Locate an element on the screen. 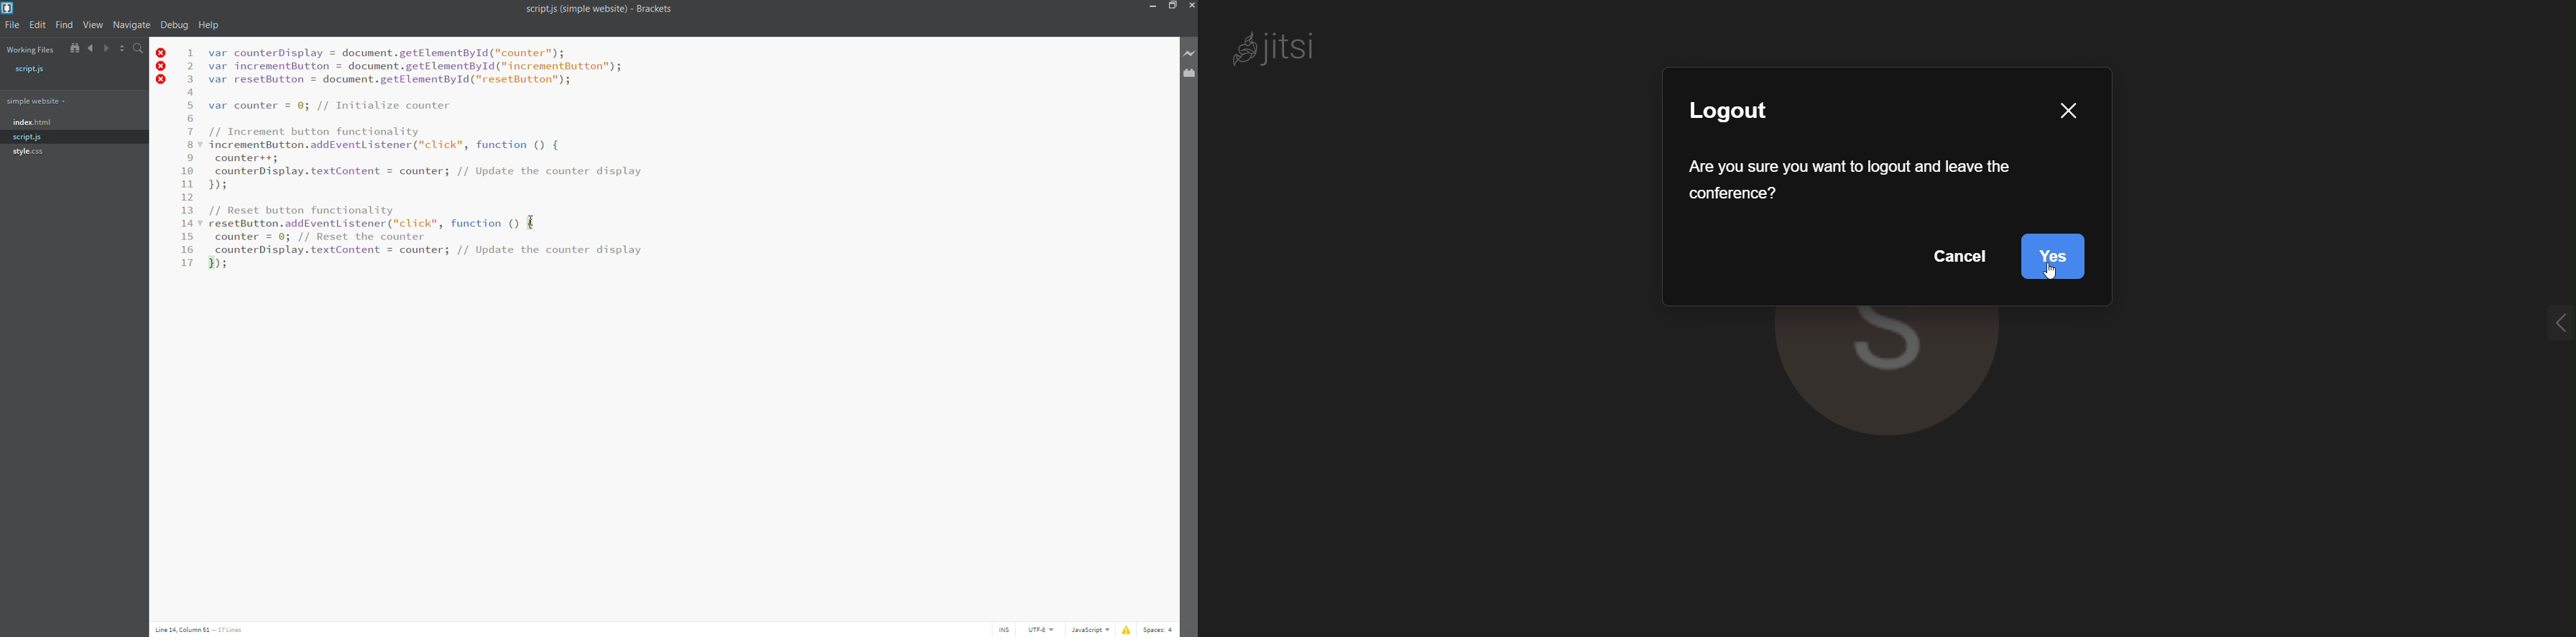  folder name is located at coordinates (67, 101).